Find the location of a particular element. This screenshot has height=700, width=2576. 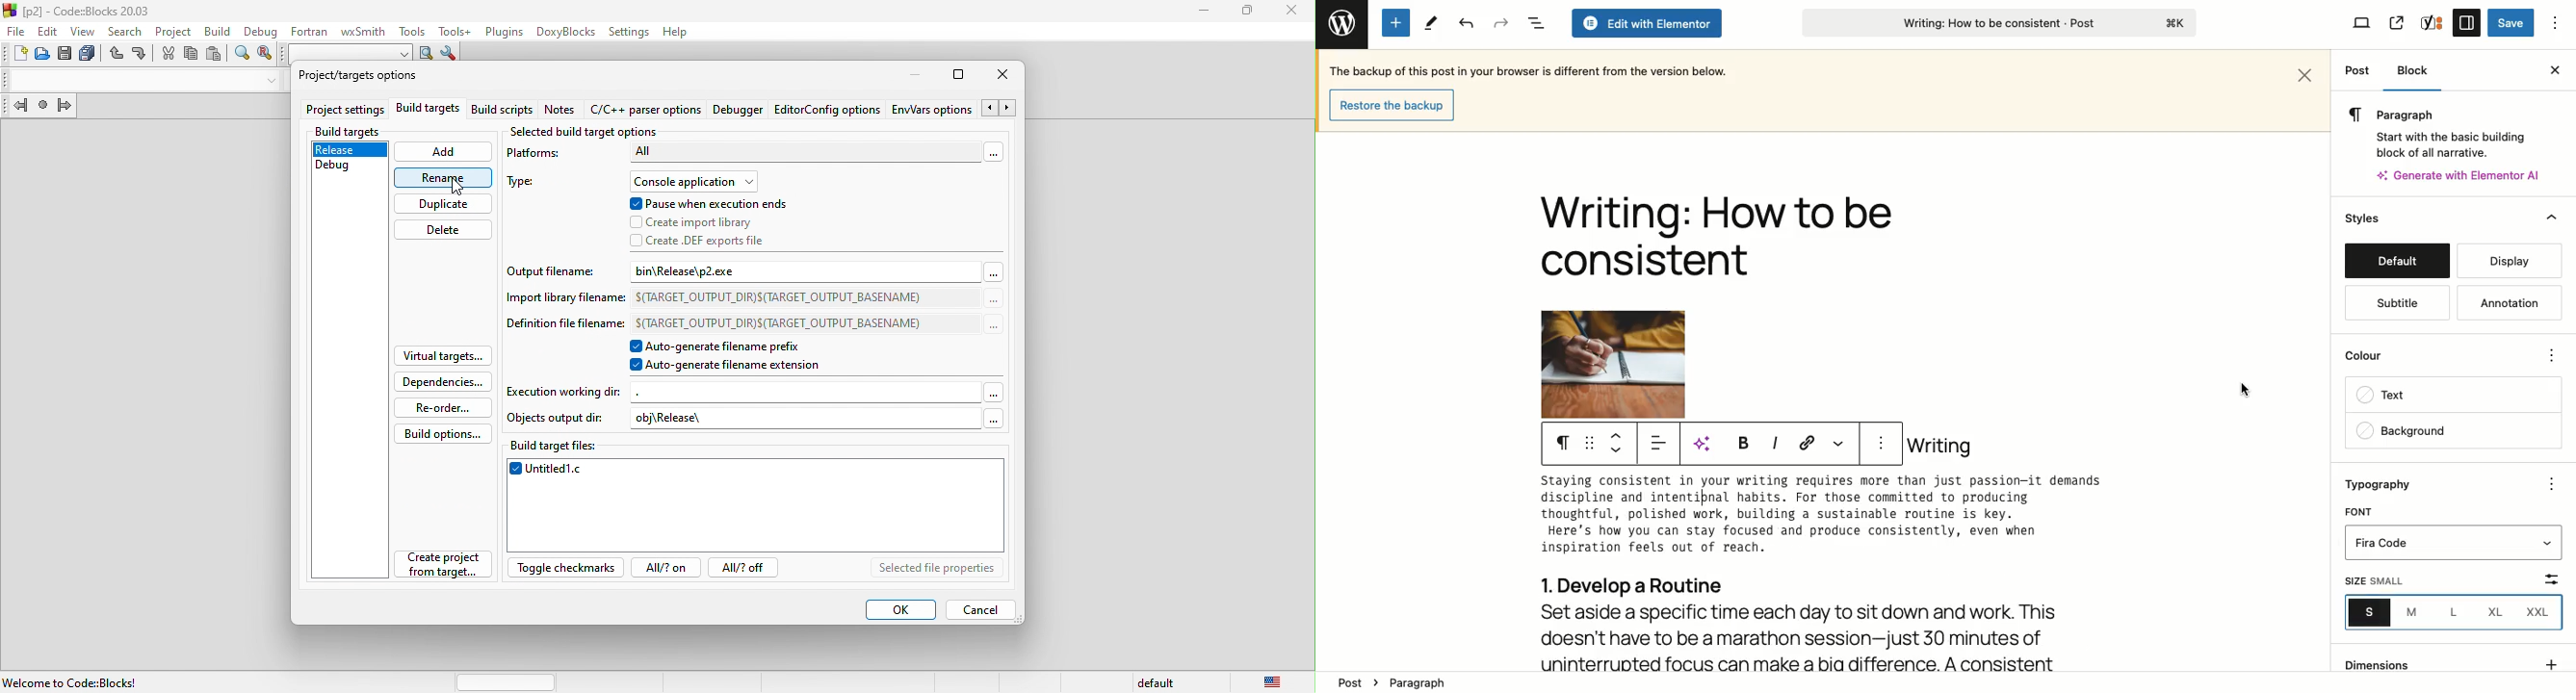

Colour is located at coordinates (2439, 354).